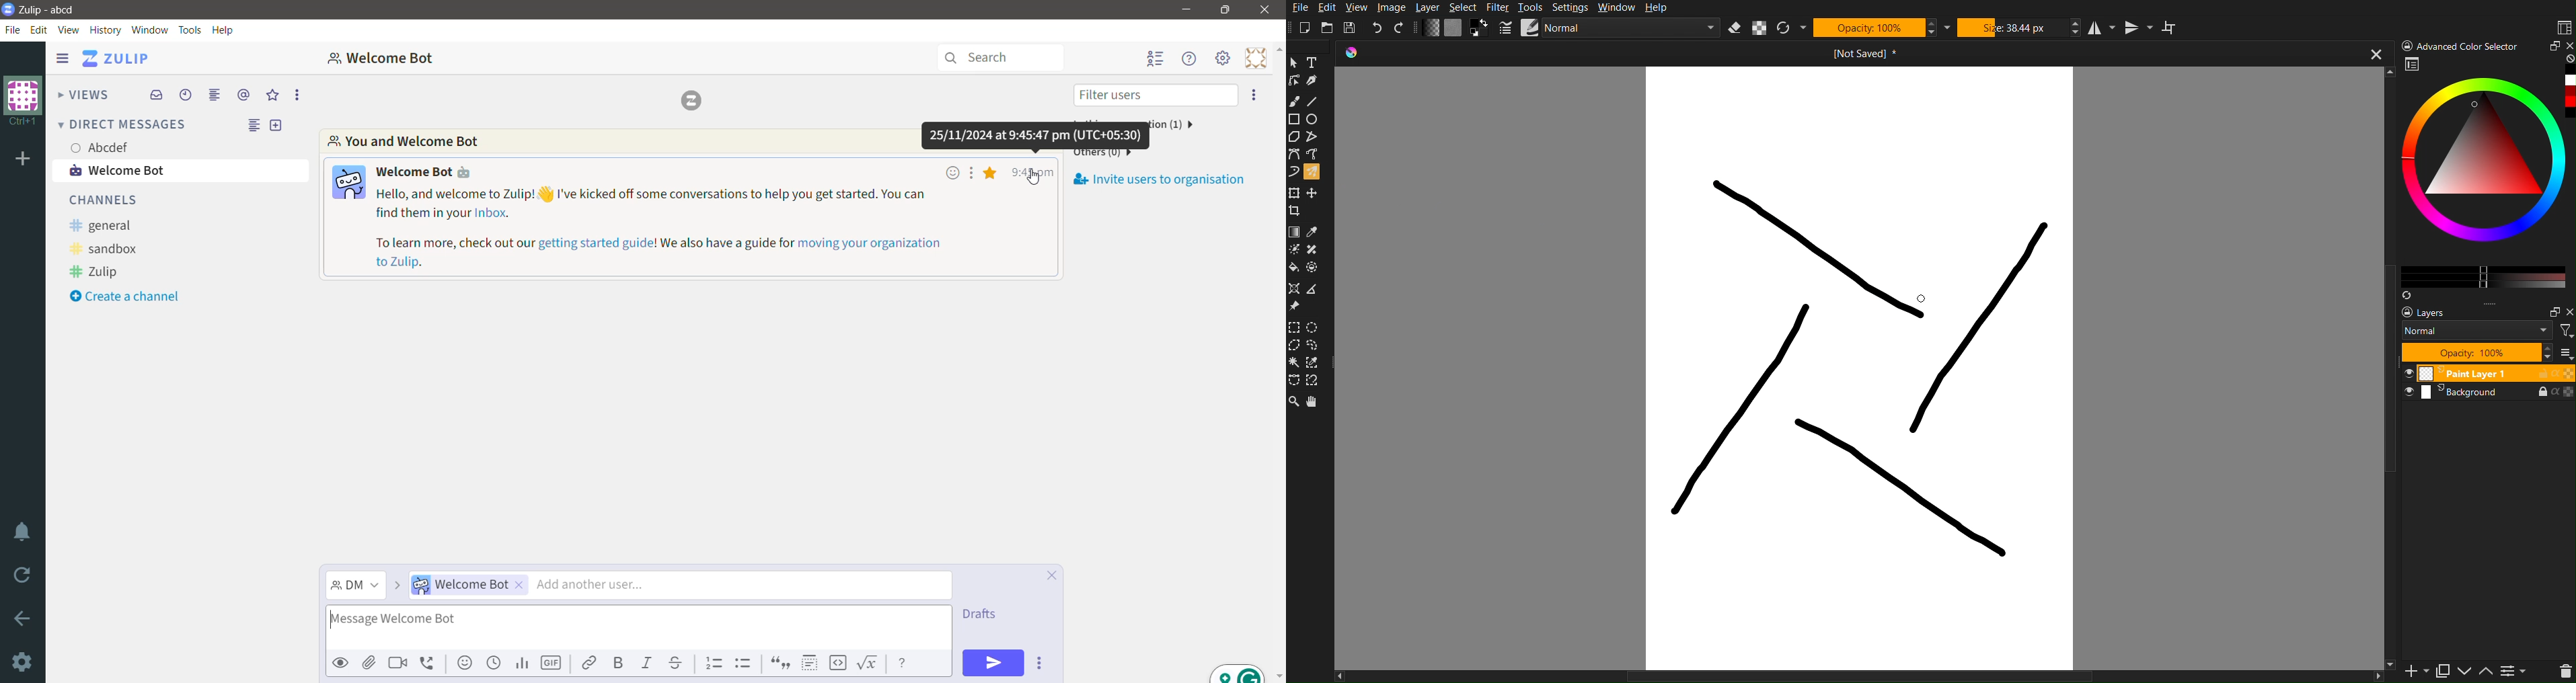 The width and height of the screenshot is (2576, 700). What do you see at coordinates (1031, 170) in the screenshot?
I see `Message Time` at bounding box center [1031, 170].